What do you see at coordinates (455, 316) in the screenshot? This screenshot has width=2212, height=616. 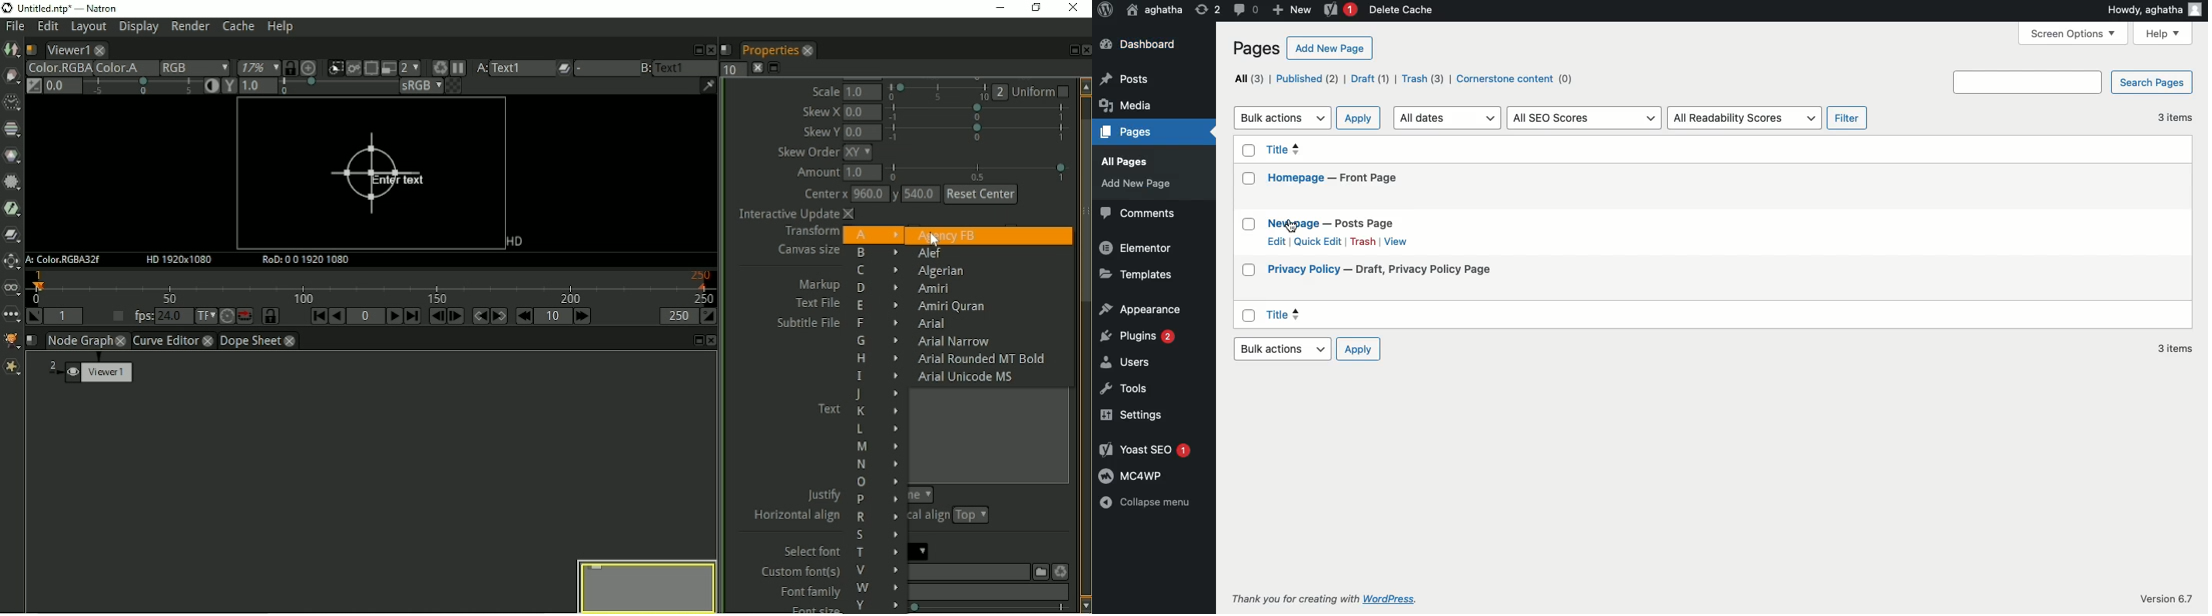 I see `Next frame` at bounding box center [455, 316].